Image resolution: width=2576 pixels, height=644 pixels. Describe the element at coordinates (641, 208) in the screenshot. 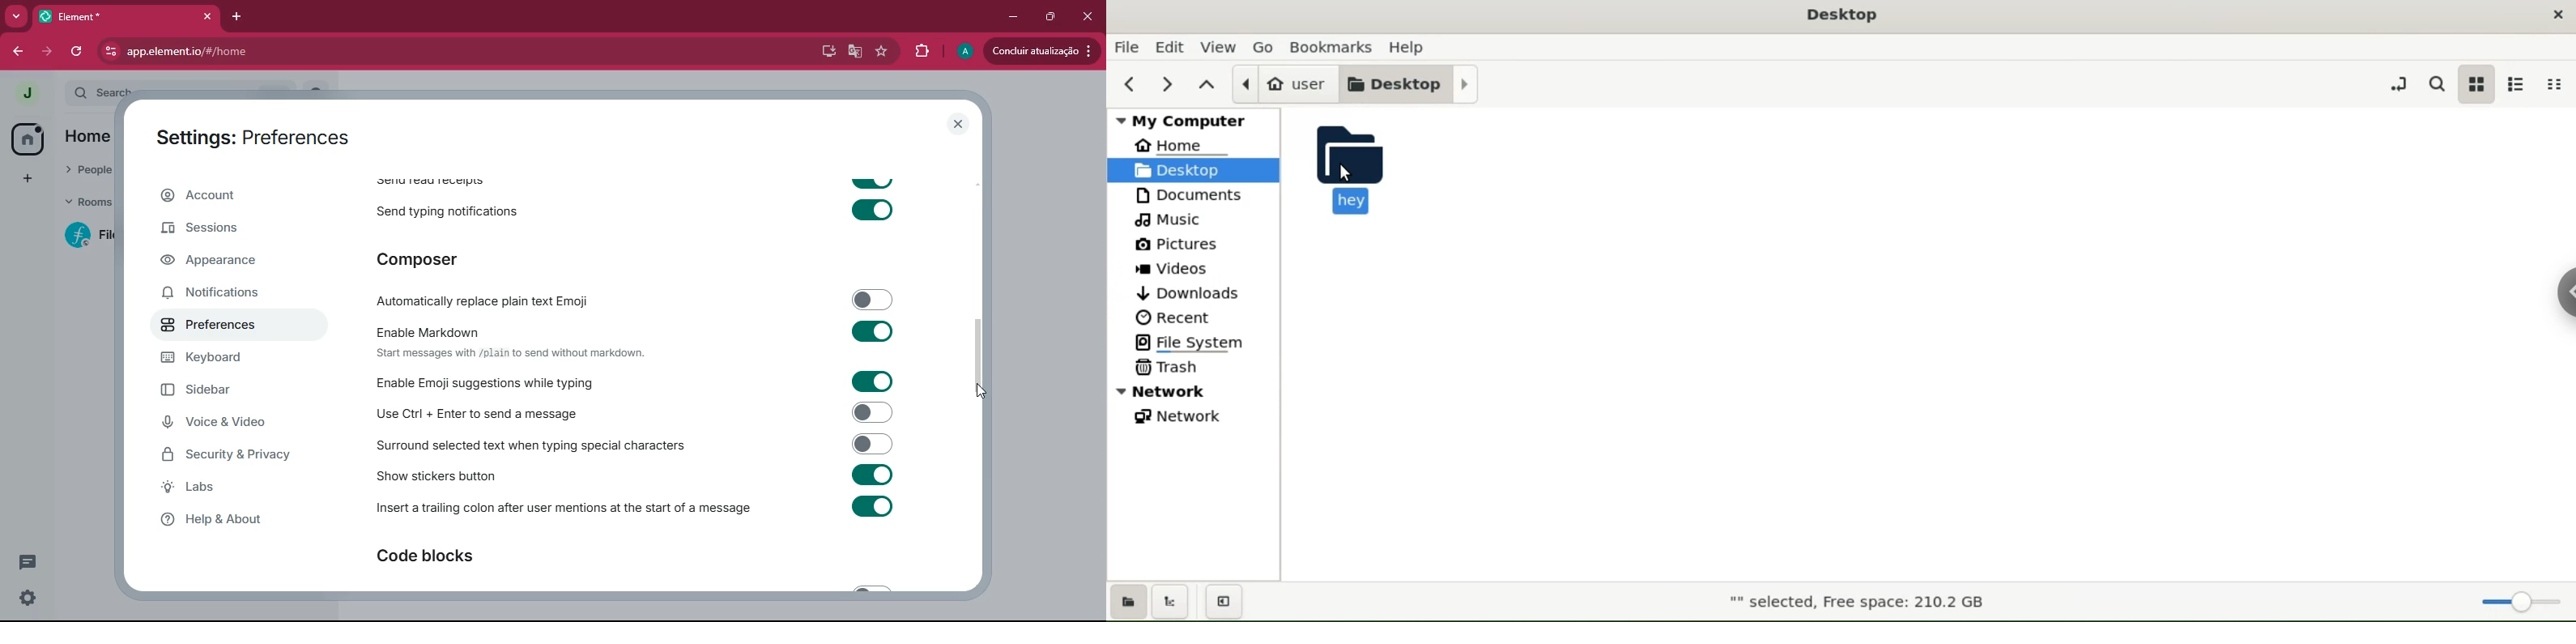

I see `send typing notifications` at that location.